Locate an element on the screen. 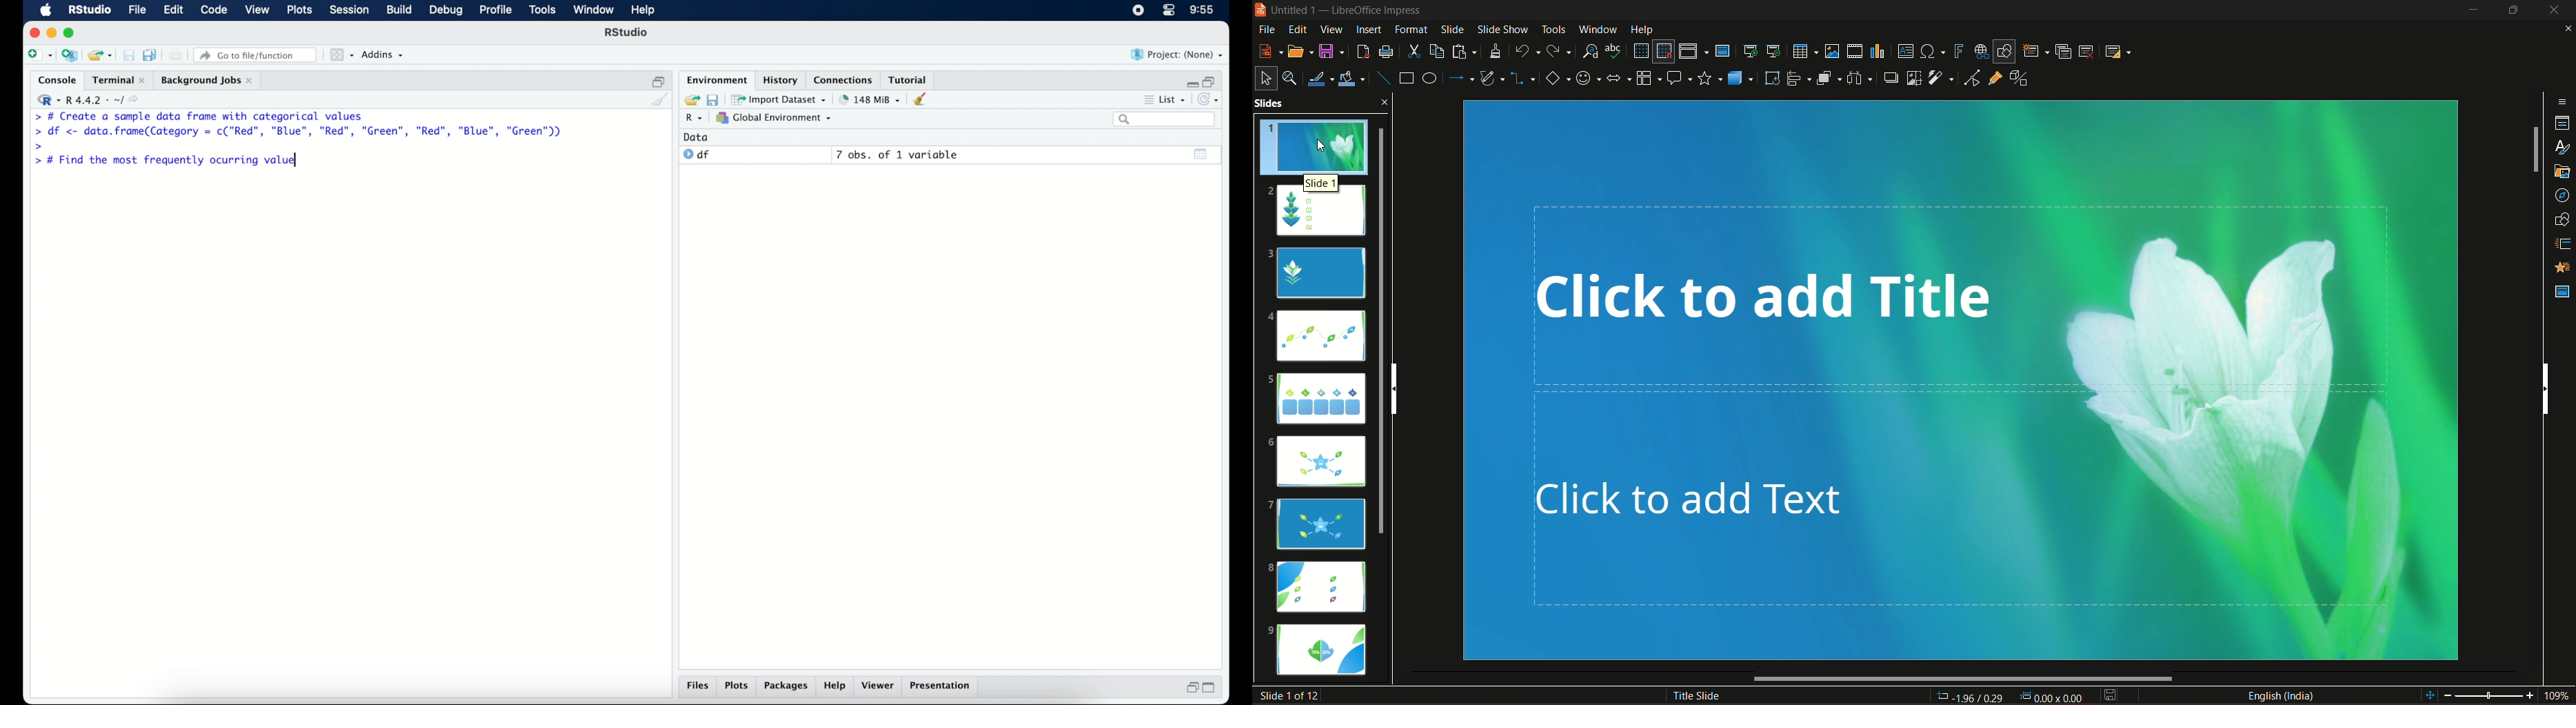 The height and width of the screenshot is (728, 2576). connections is located at coordinates (845, 79).